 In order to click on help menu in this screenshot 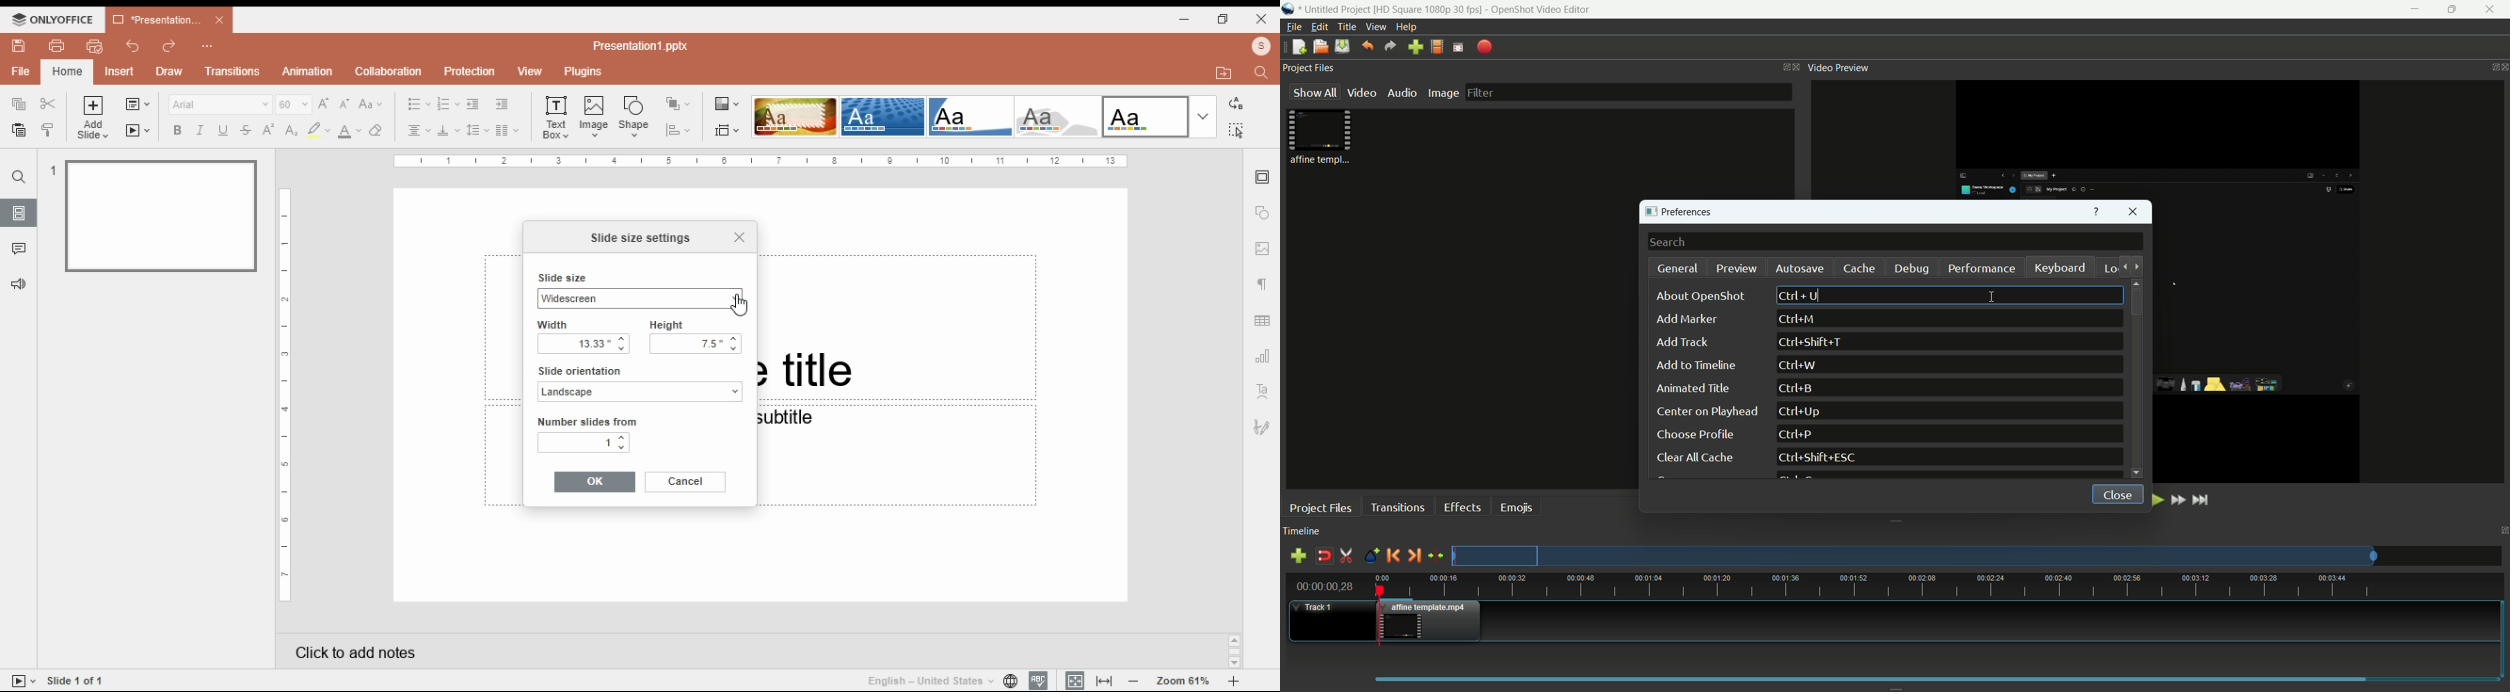, I will do `click(1408, 28)`.